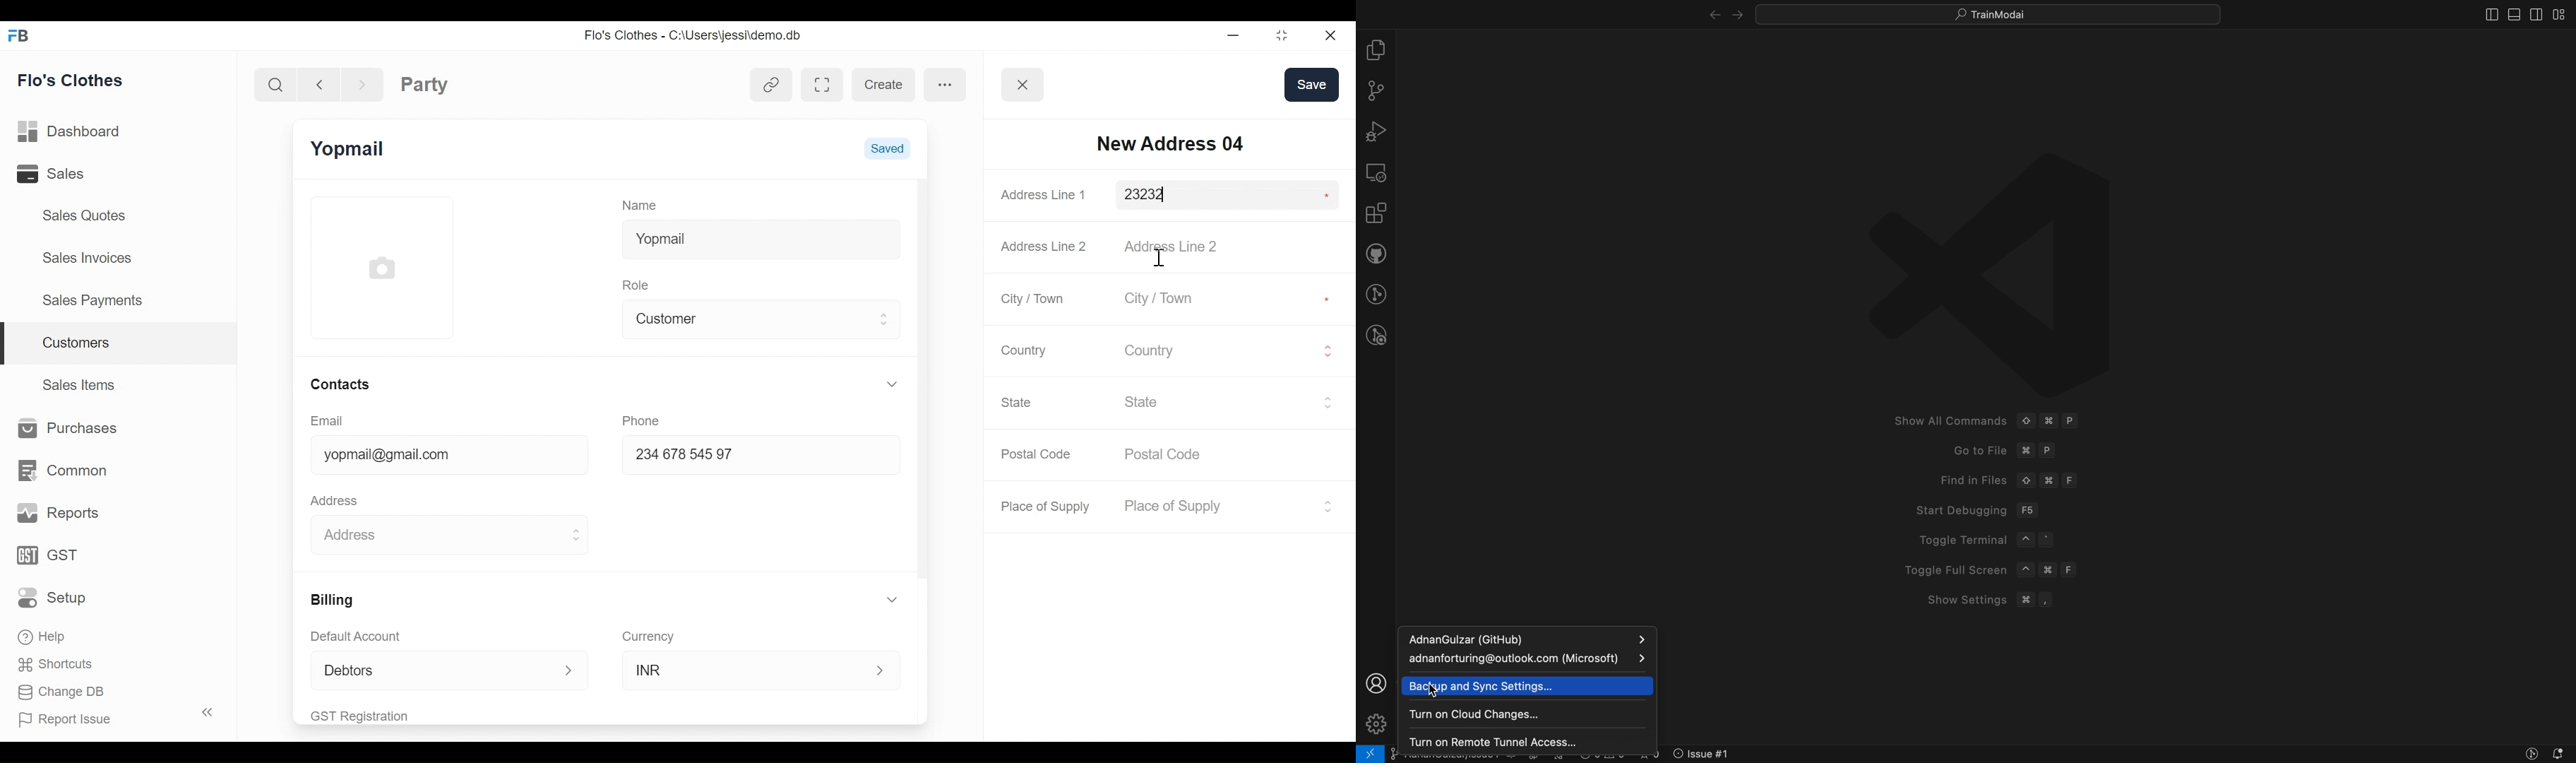  What do you see at coordinates (892, 384) in the screenshot?
I see `Expand` at bounding box center [892, 384].